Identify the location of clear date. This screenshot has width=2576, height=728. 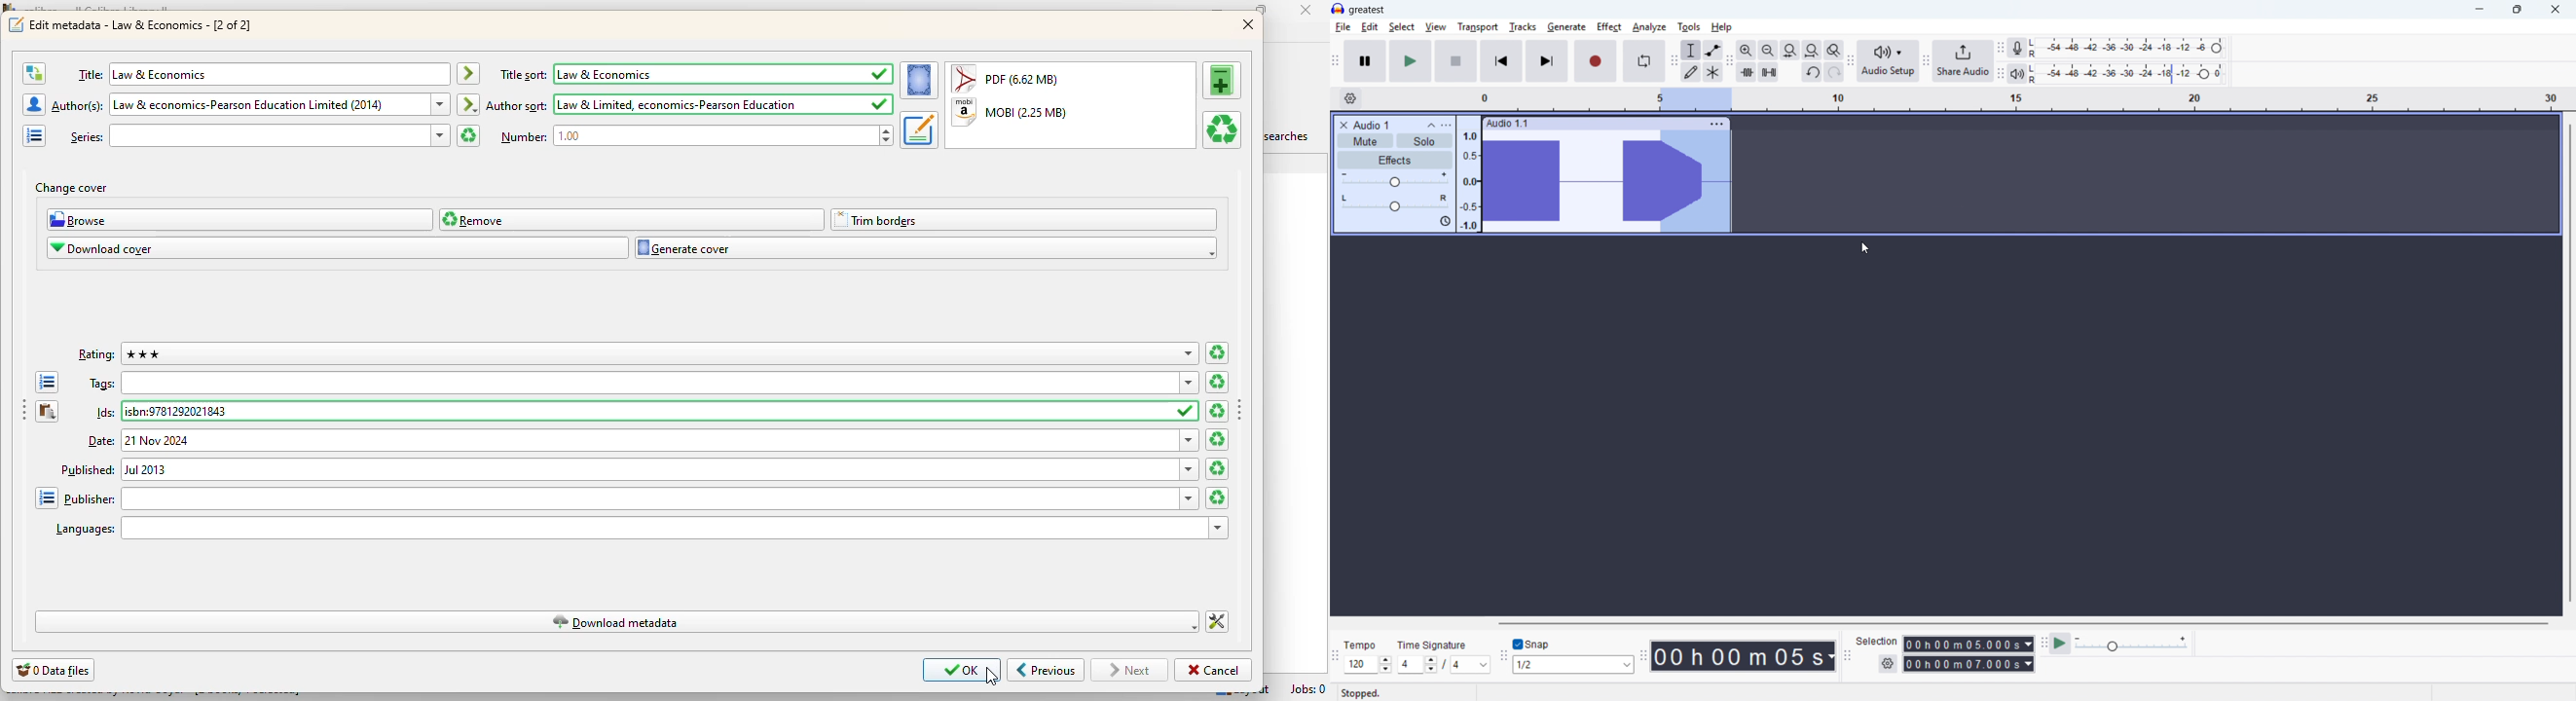
(1218, 469).